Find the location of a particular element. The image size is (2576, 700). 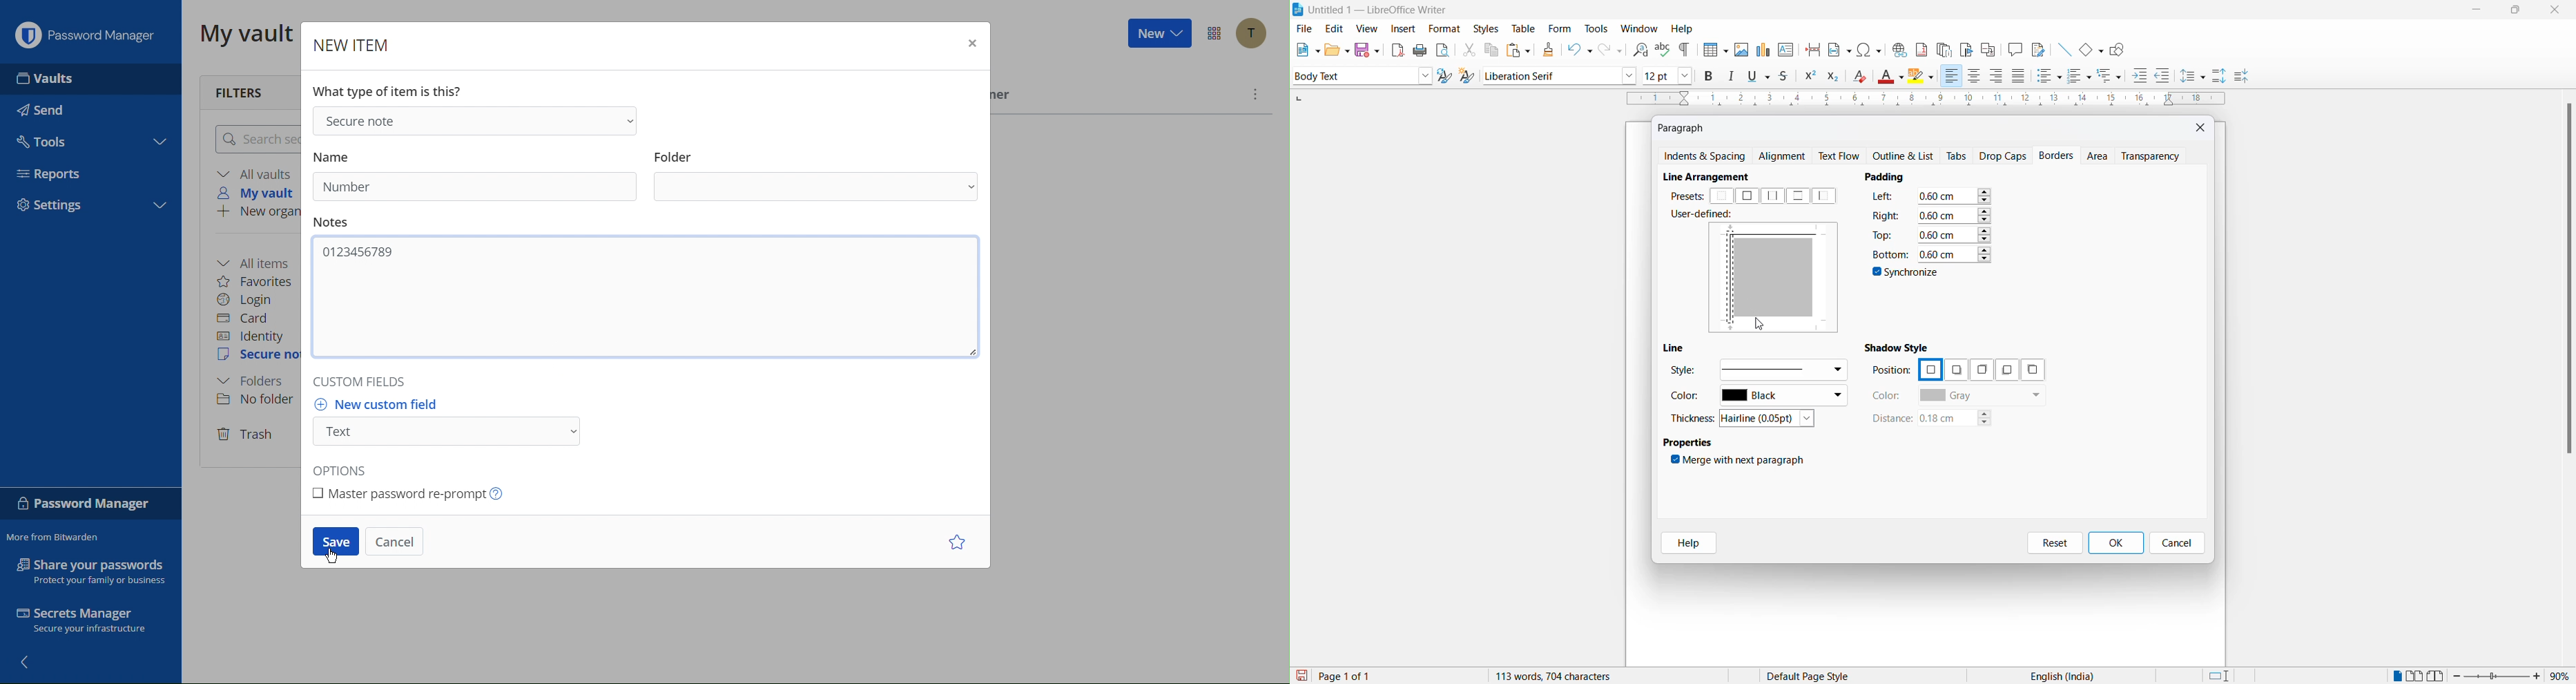

My vault is located at coordinates (261, 194).